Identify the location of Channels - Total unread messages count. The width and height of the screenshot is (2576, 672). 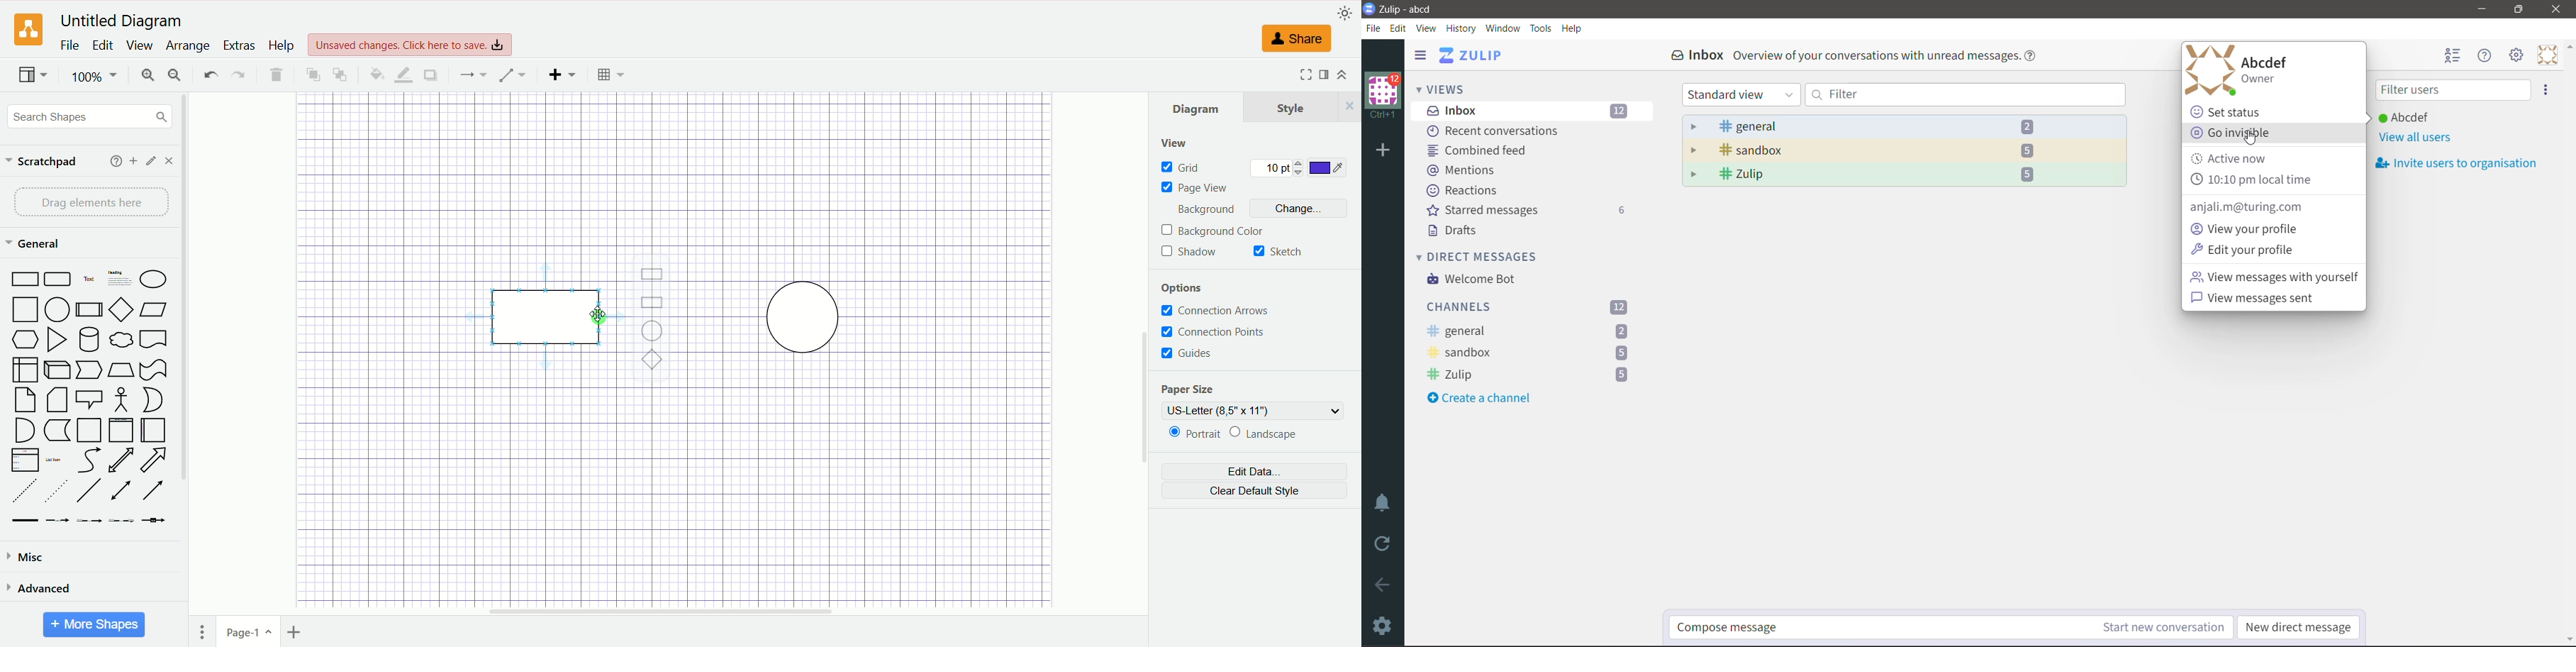
(1530, 308).